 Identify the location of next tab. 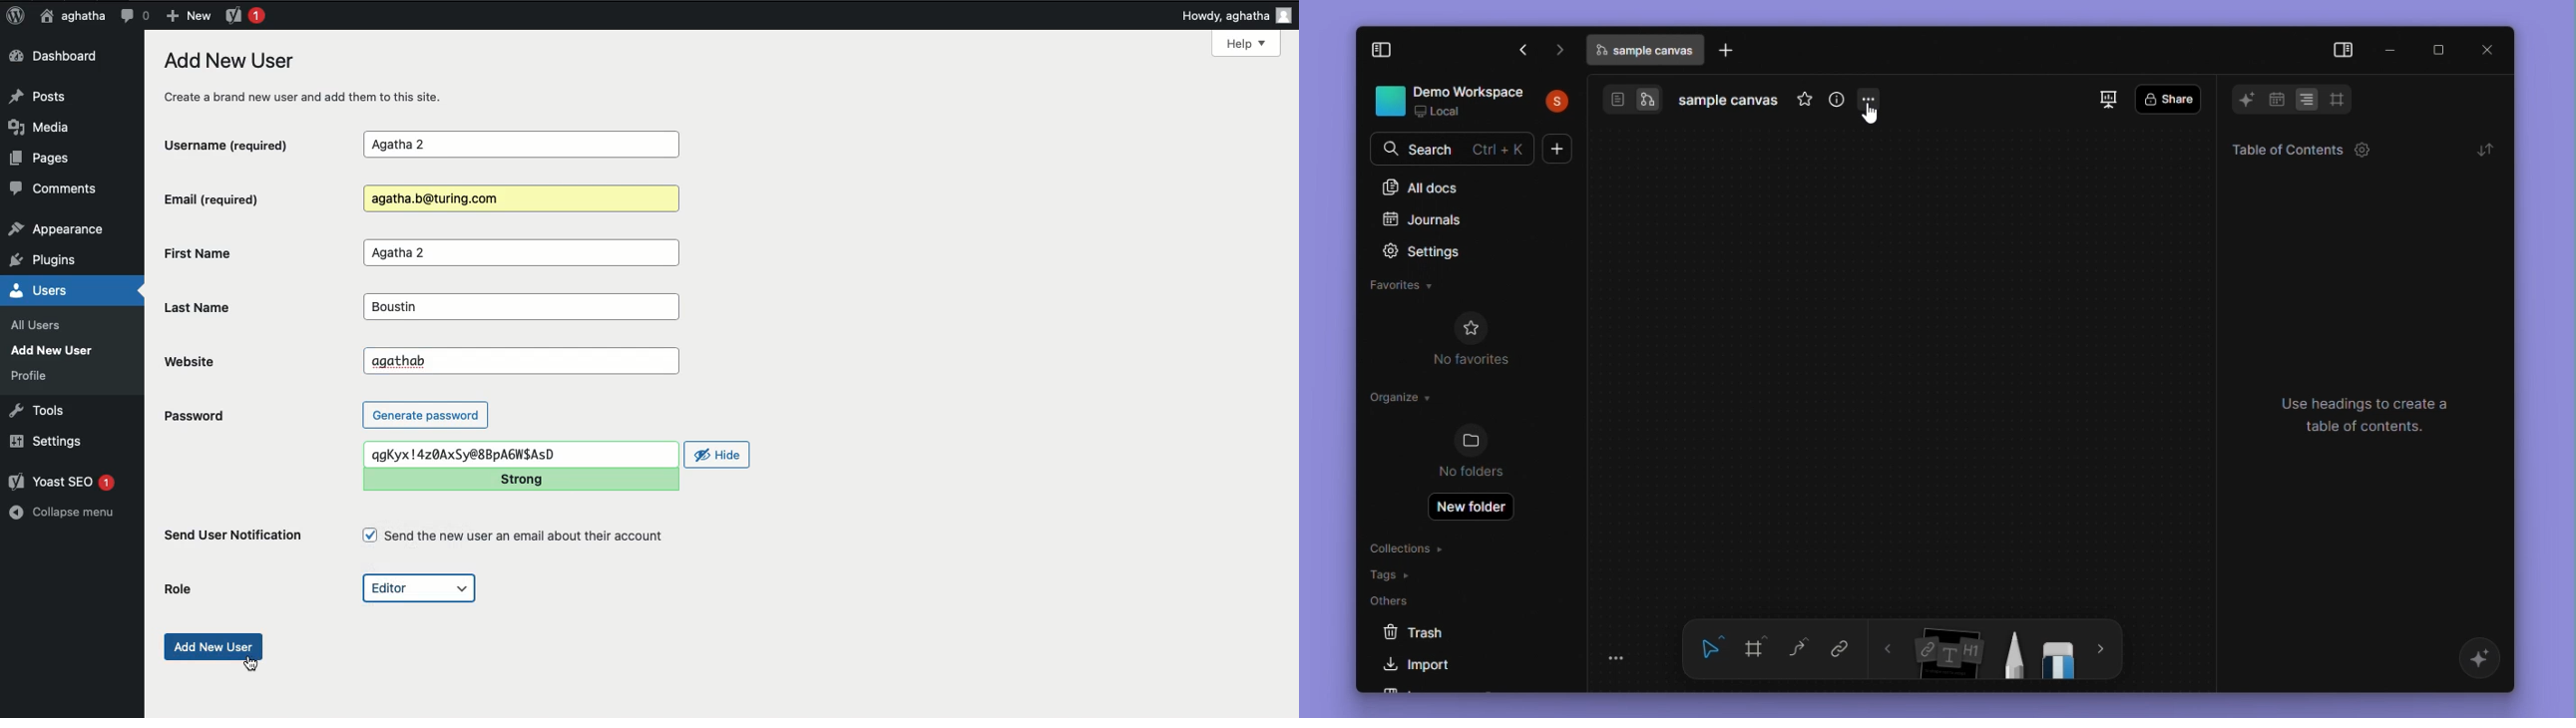
(1560, 50).